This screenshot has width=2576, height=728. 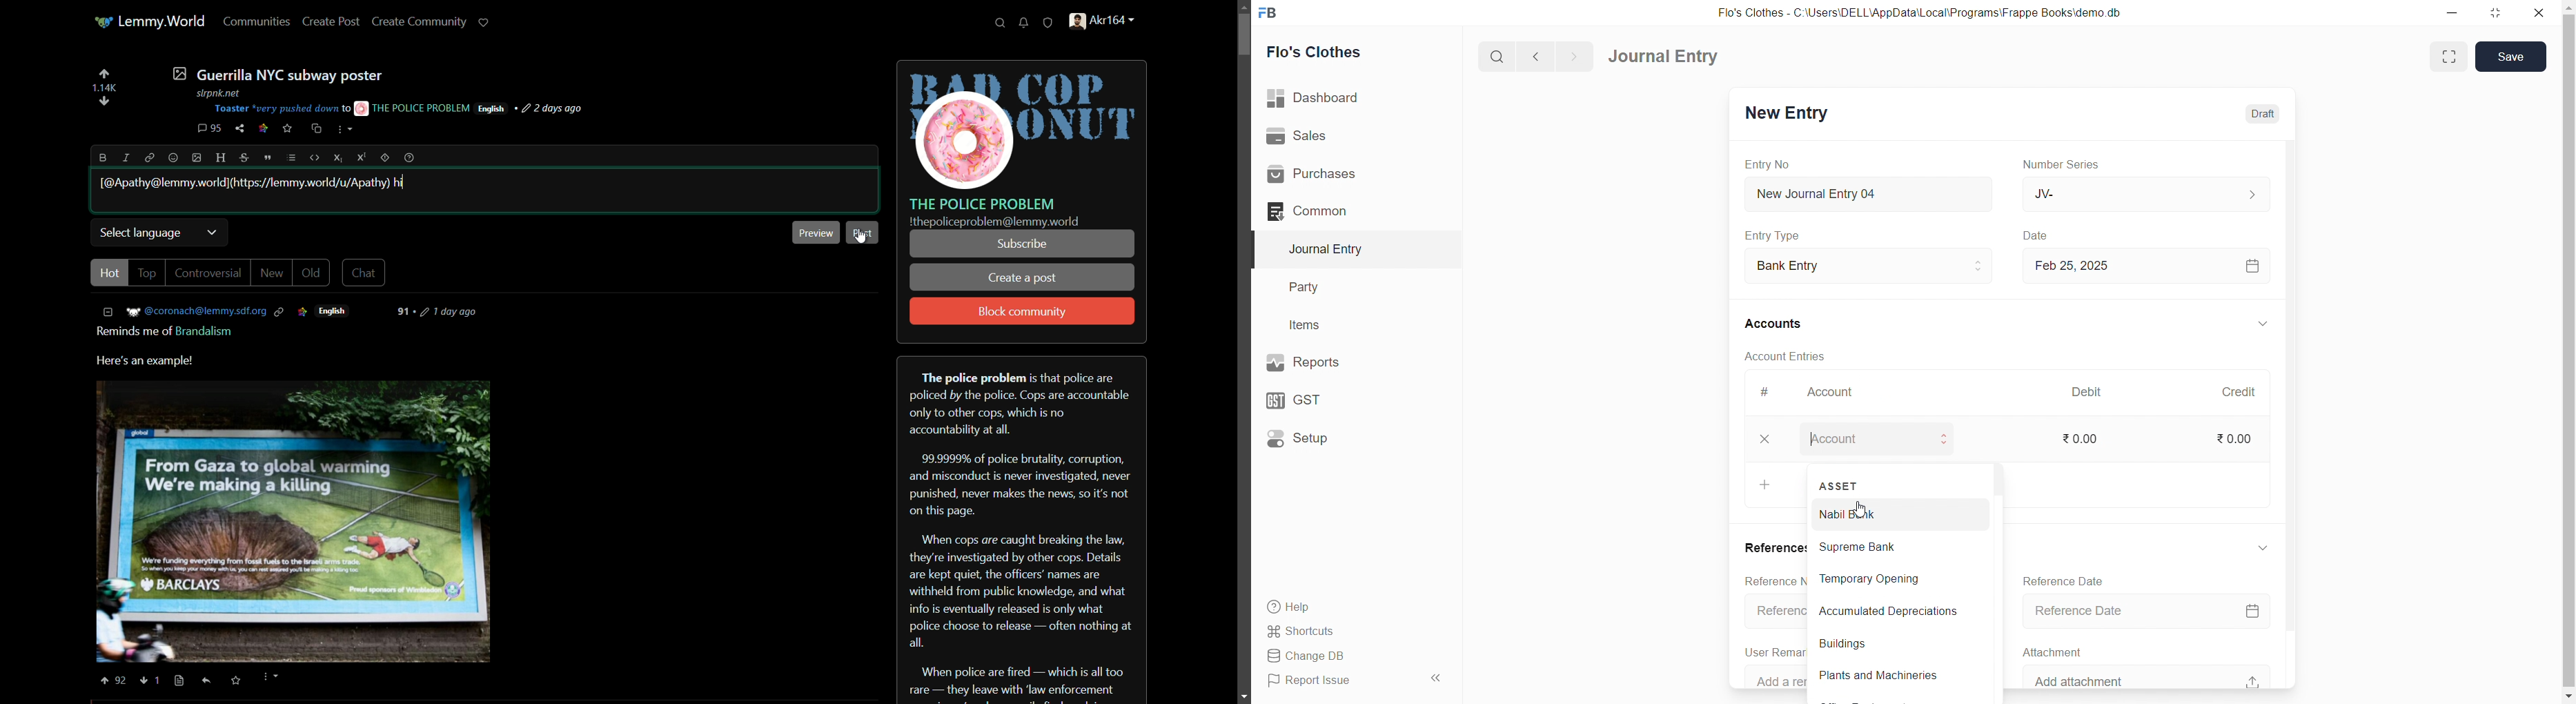 I want to click on Expand Window, so click(x=2447, y=57).